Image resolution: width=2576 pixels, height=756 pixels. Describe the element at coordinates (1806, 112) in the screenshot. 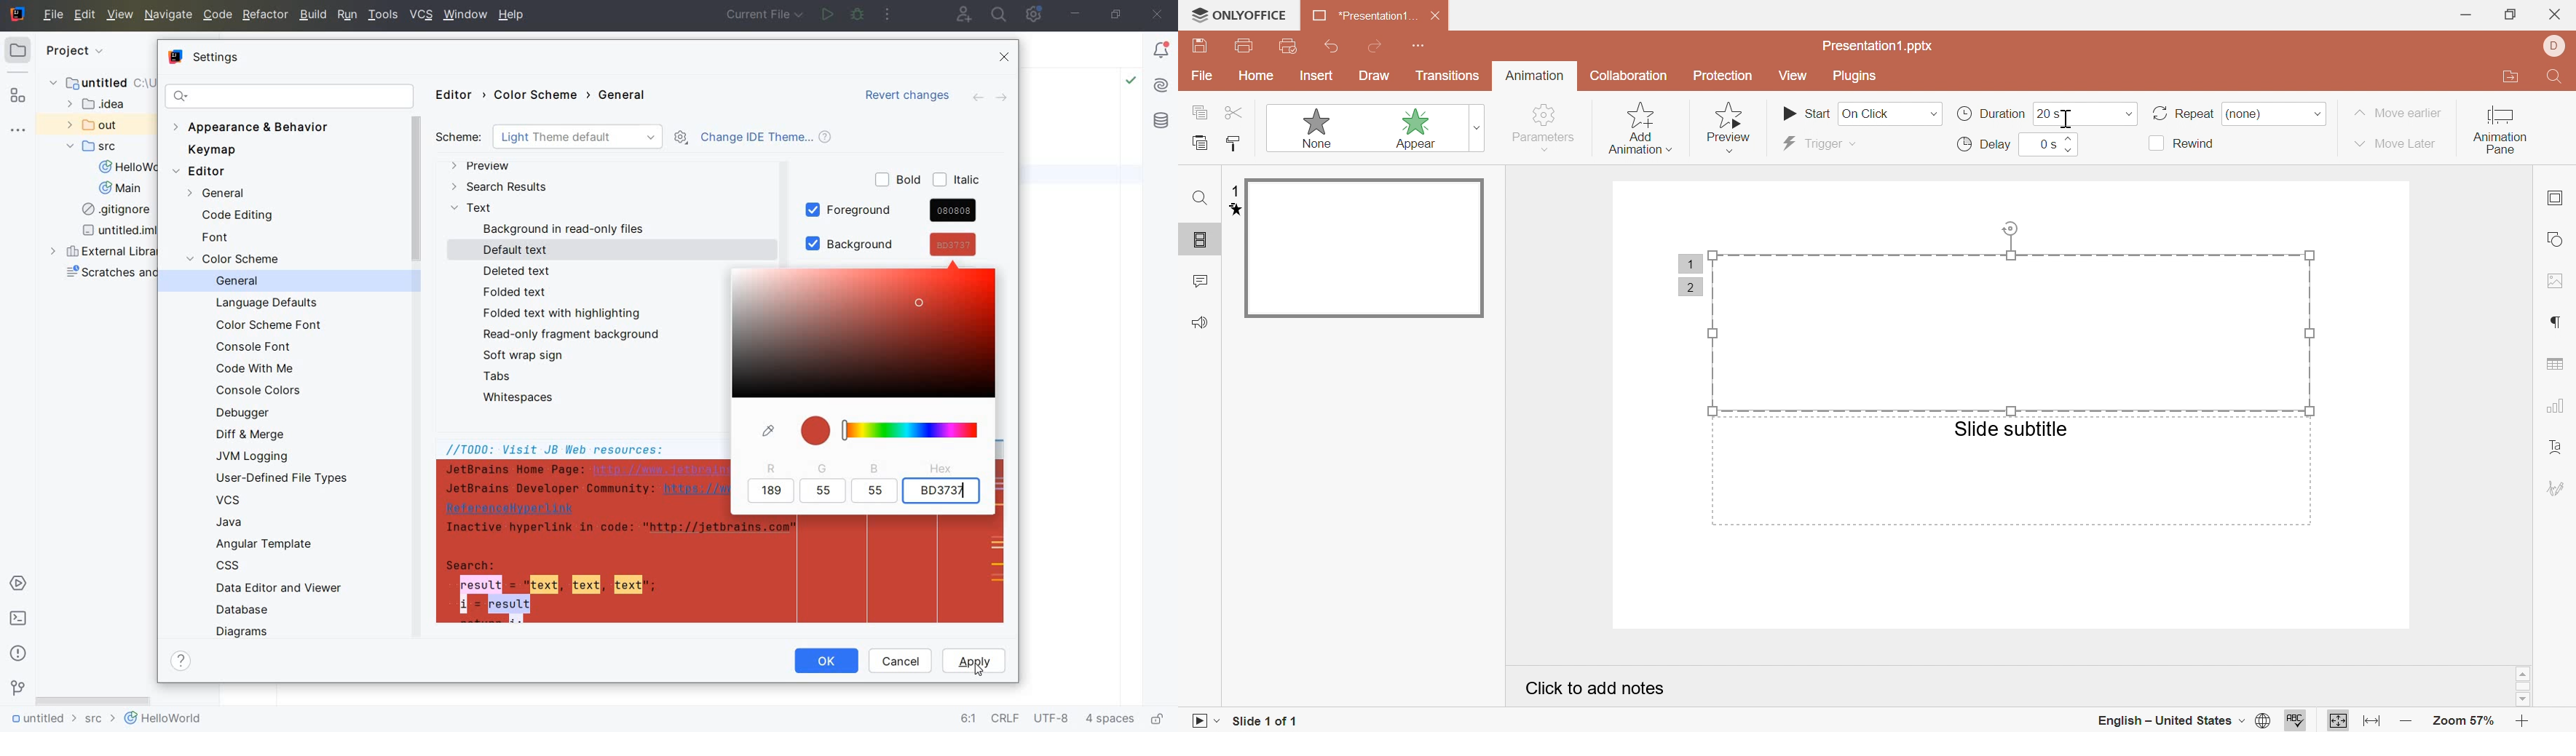

I see `start` at that location.